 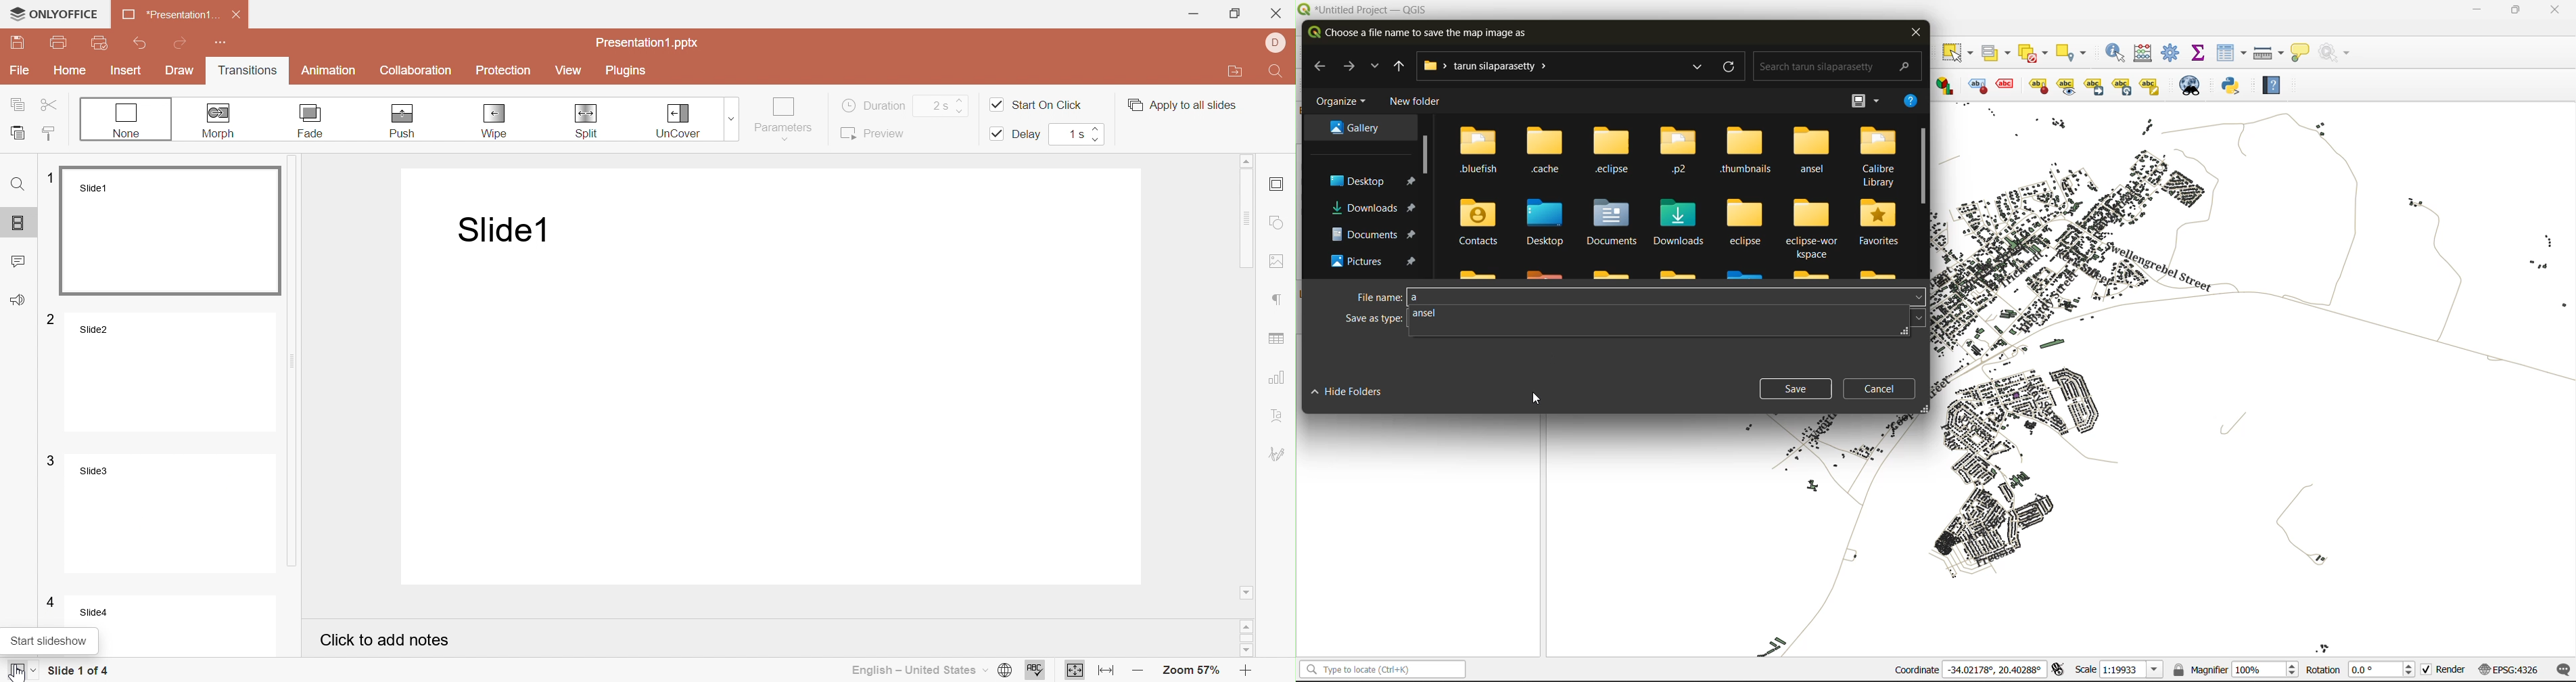 What do you see at coordinates (181, 72) in the screenshot?
I see `Draw` at bounding box center [181, 72].